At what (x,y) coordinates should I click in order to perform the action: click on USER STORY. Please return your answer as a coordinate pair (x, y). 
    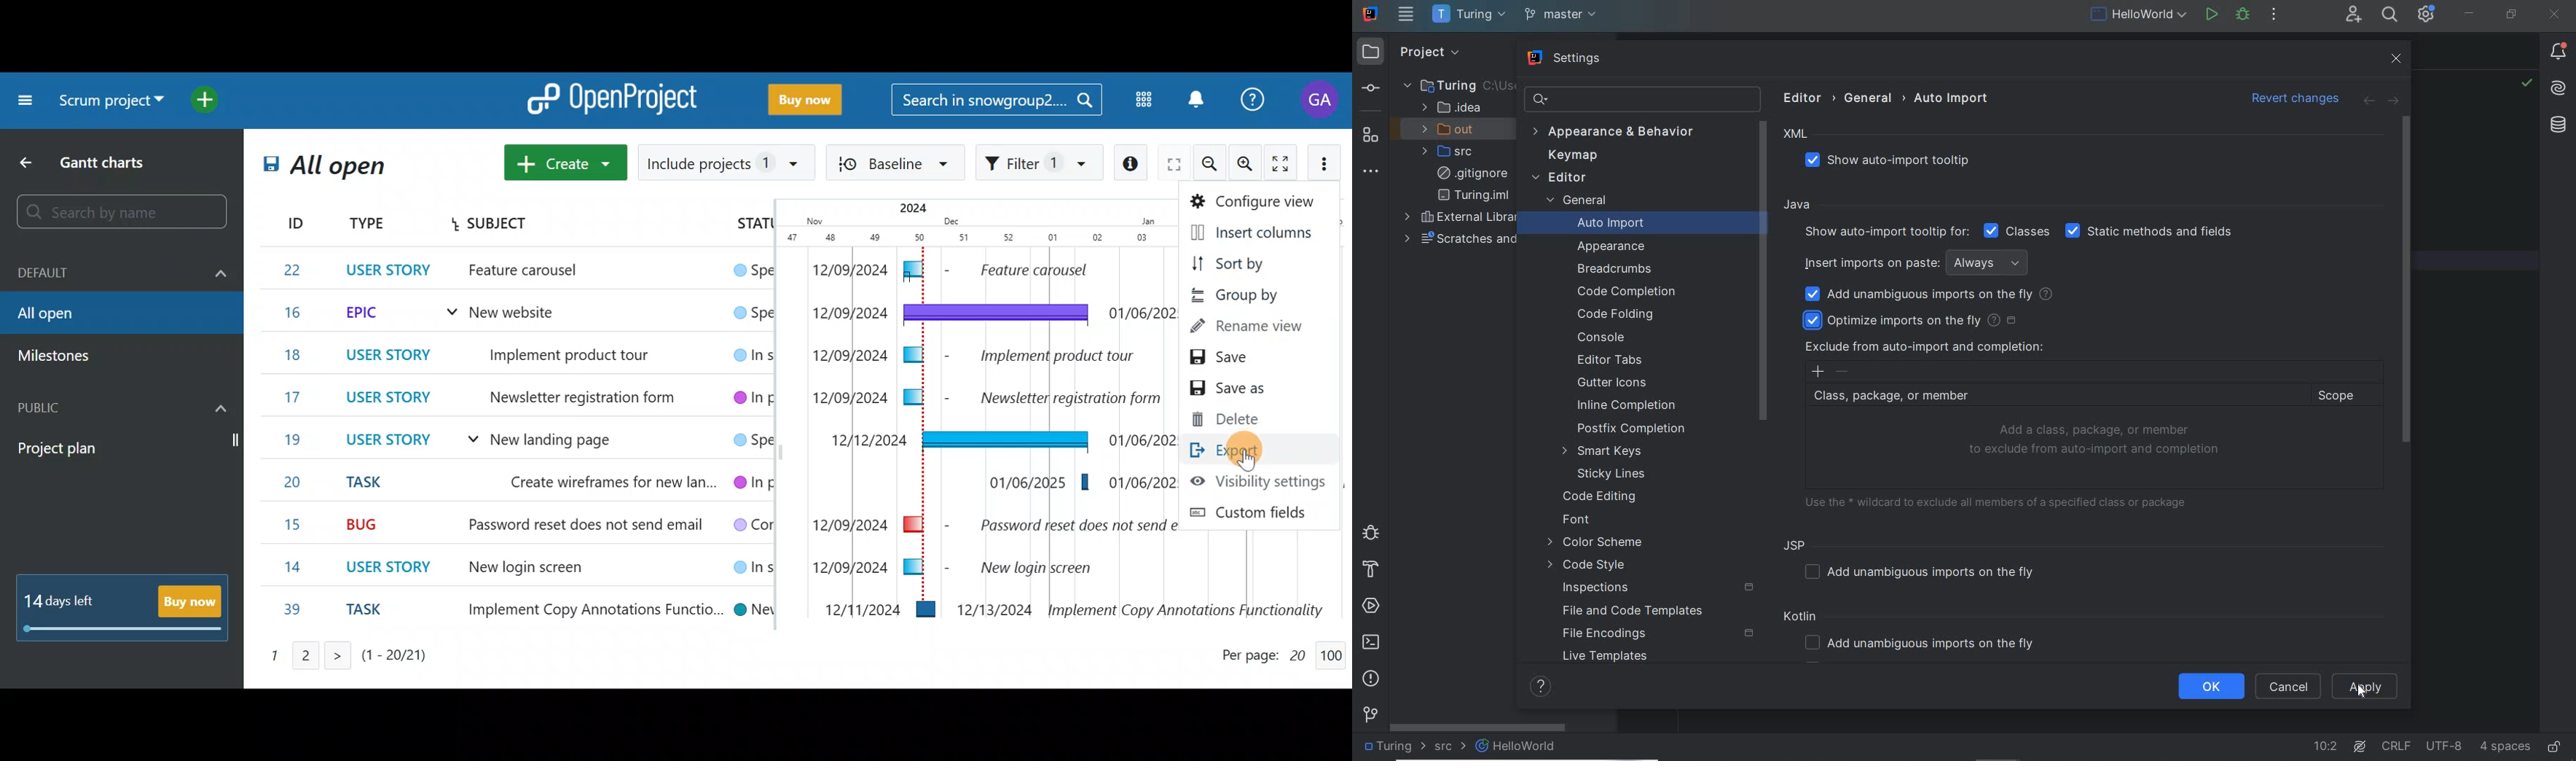
    Looking at the image, I should click on (389, 442).